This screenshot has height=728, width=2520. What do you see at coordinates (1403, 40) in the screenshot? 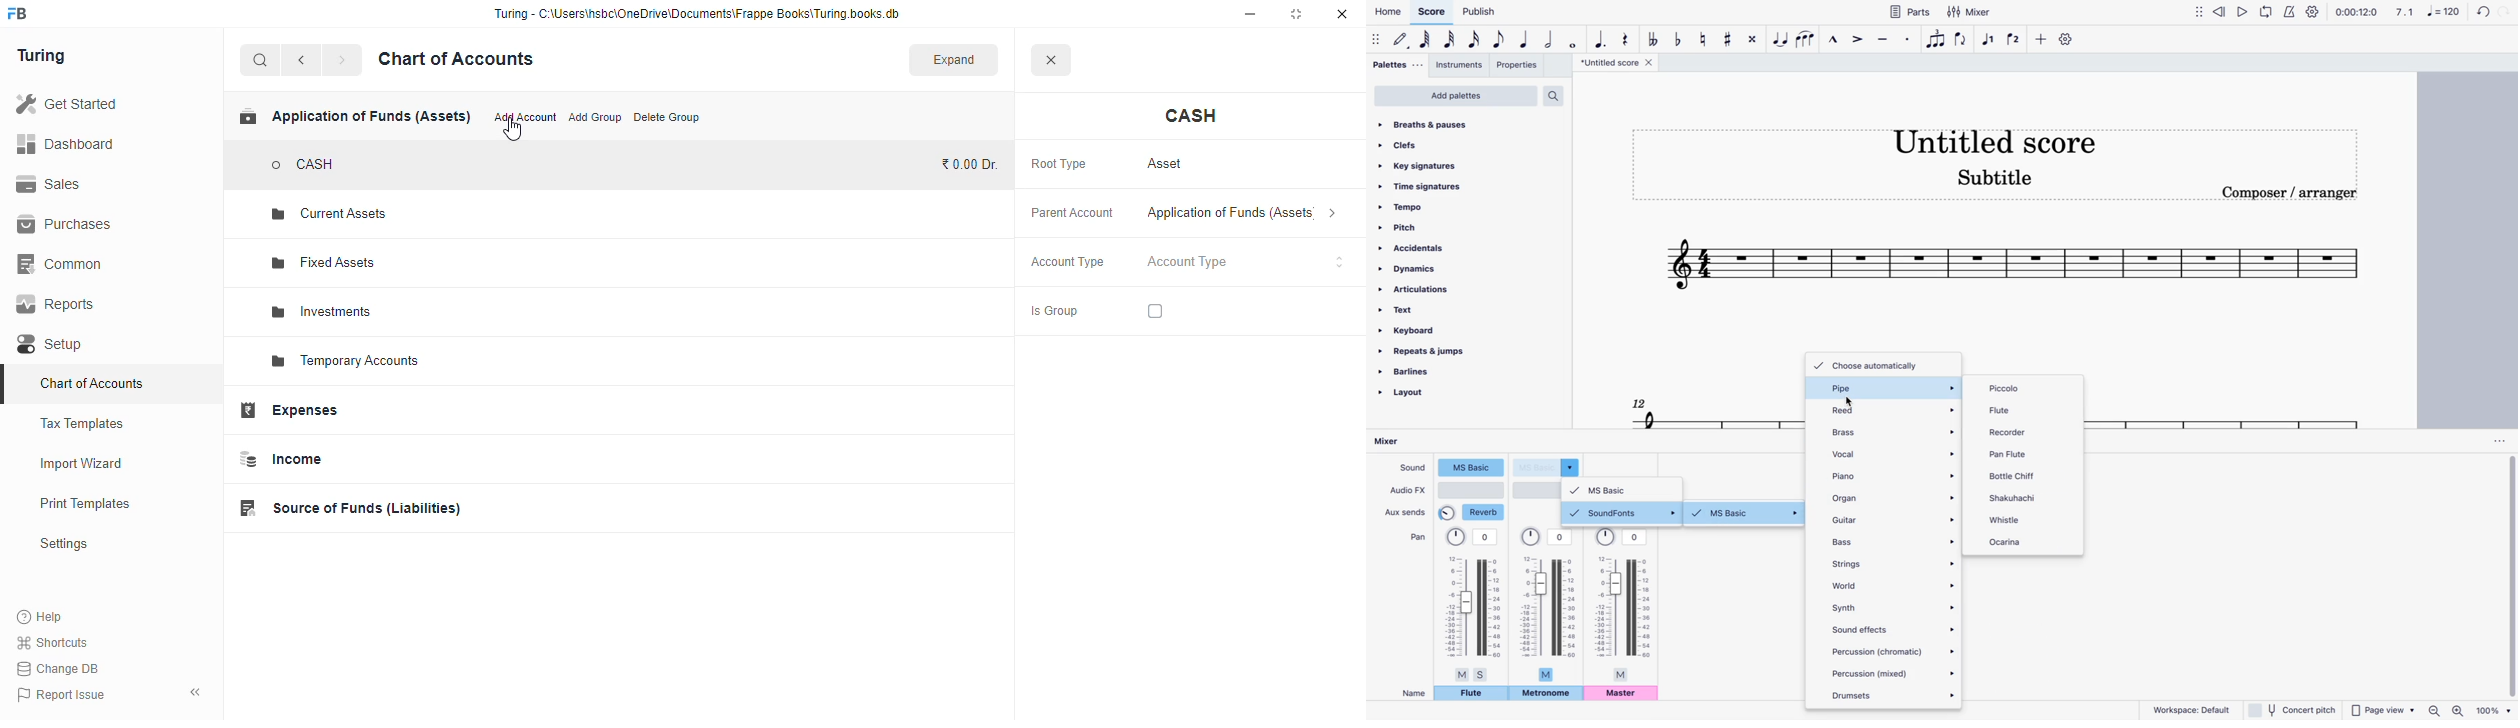
I see `default` at bounding box center [1403, 40].